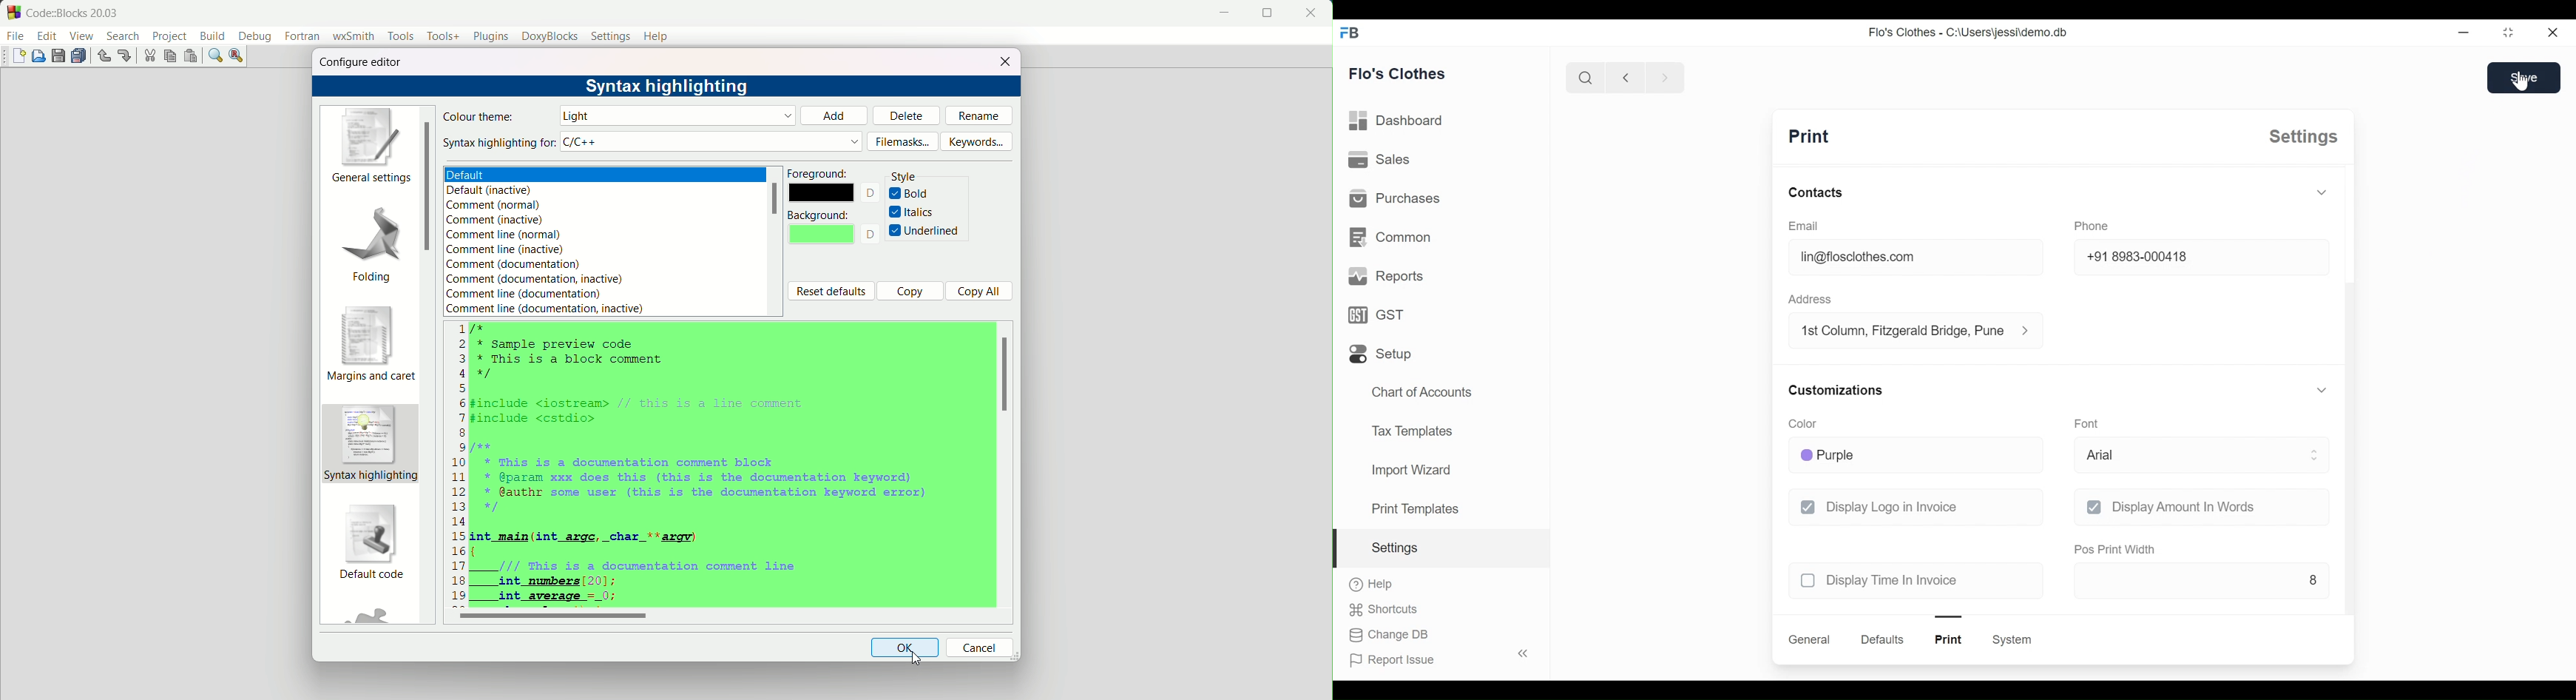 This screenshot has height=700, width=2576. What do you see at coordinates (1410, 430) in the screenshot?
I see `tax templates` at bounding box center [1410, 430].